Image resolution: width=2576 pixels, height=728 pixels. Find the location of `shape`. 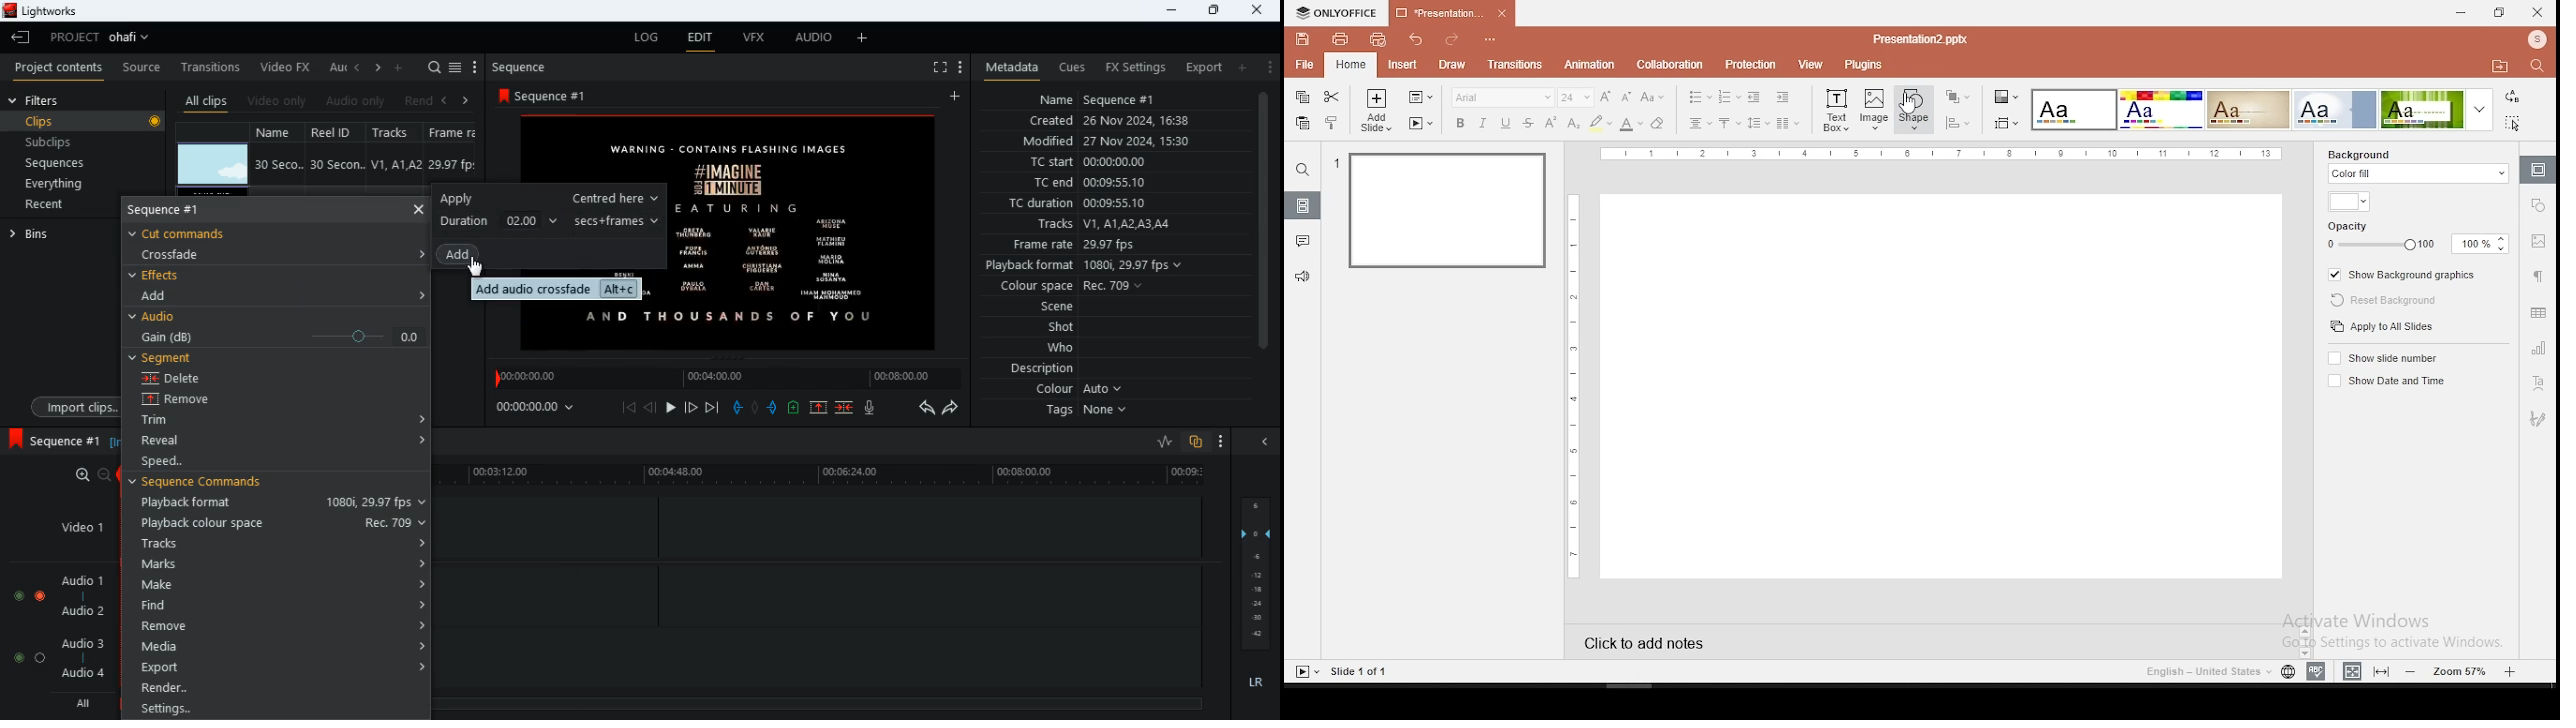

shape is located at coordinates (1913, 108).